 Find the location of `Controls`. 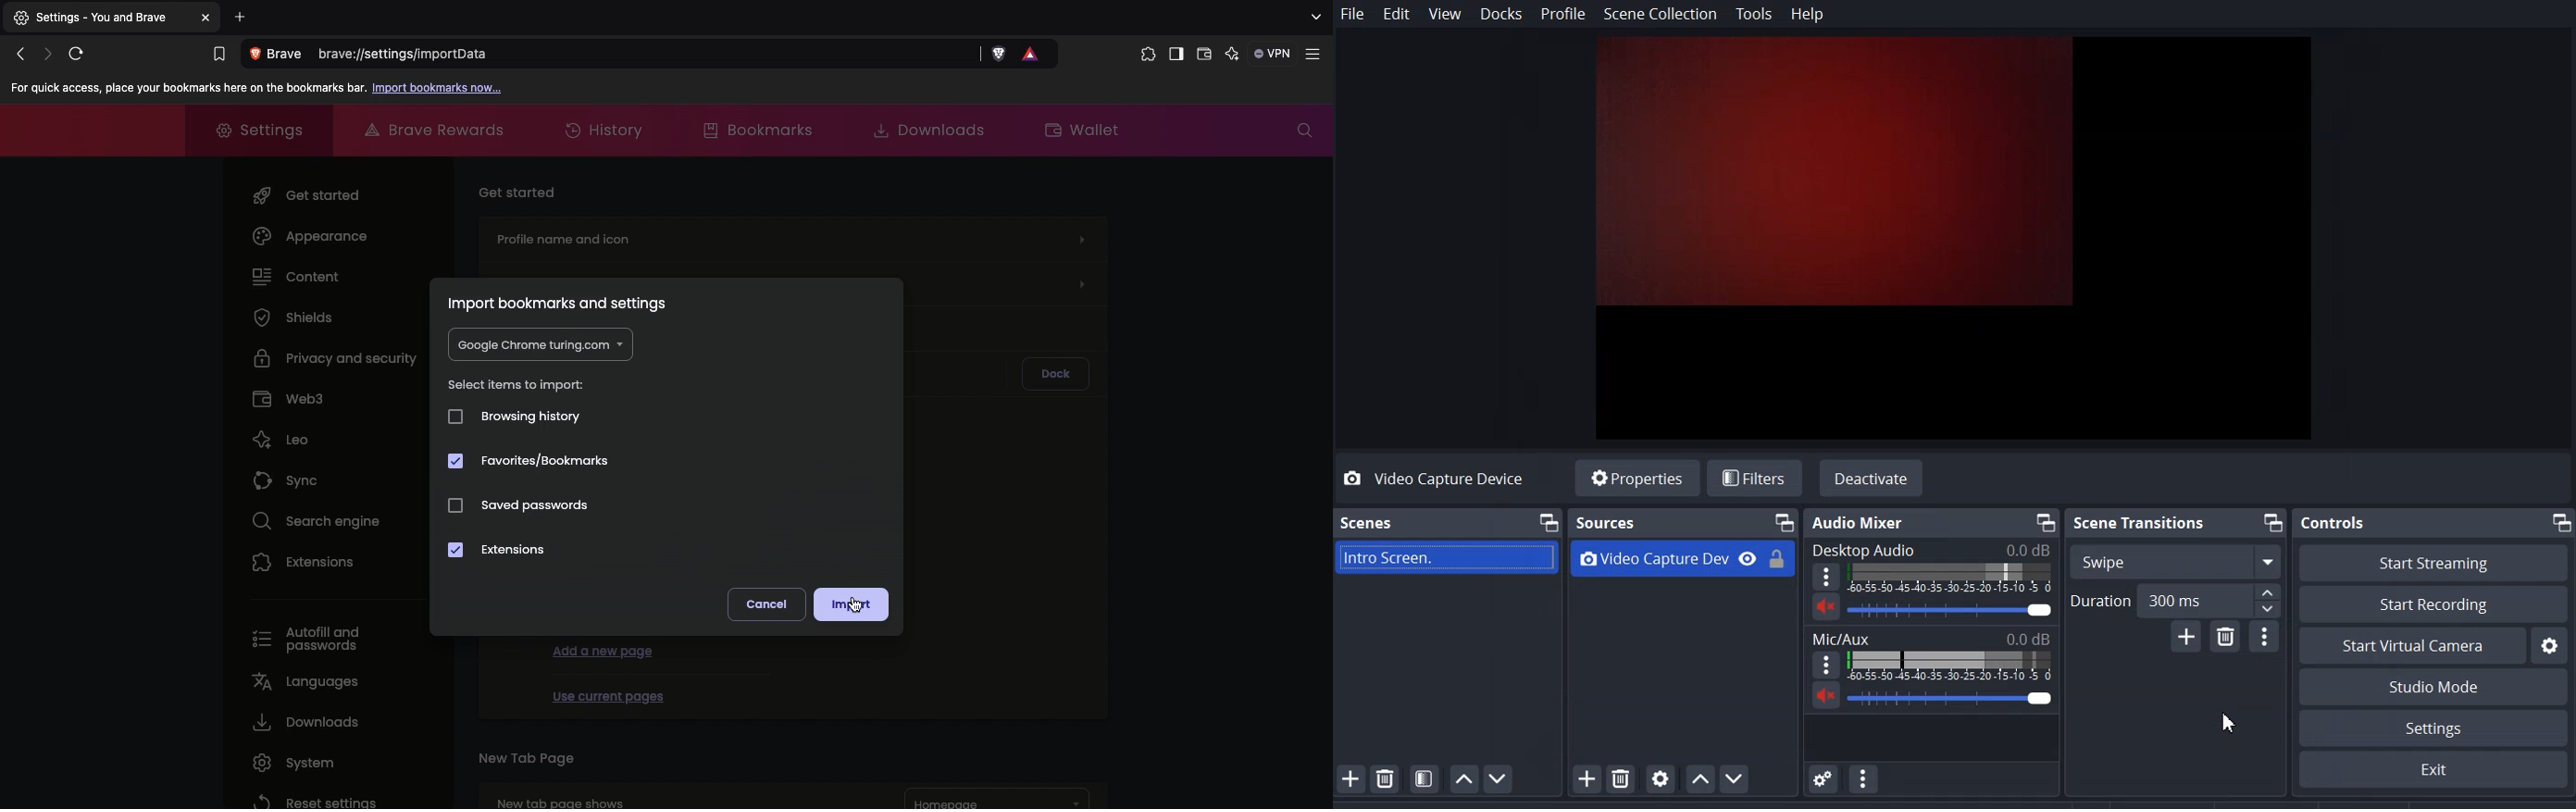

Controls is located at coordinates (2334, 522).